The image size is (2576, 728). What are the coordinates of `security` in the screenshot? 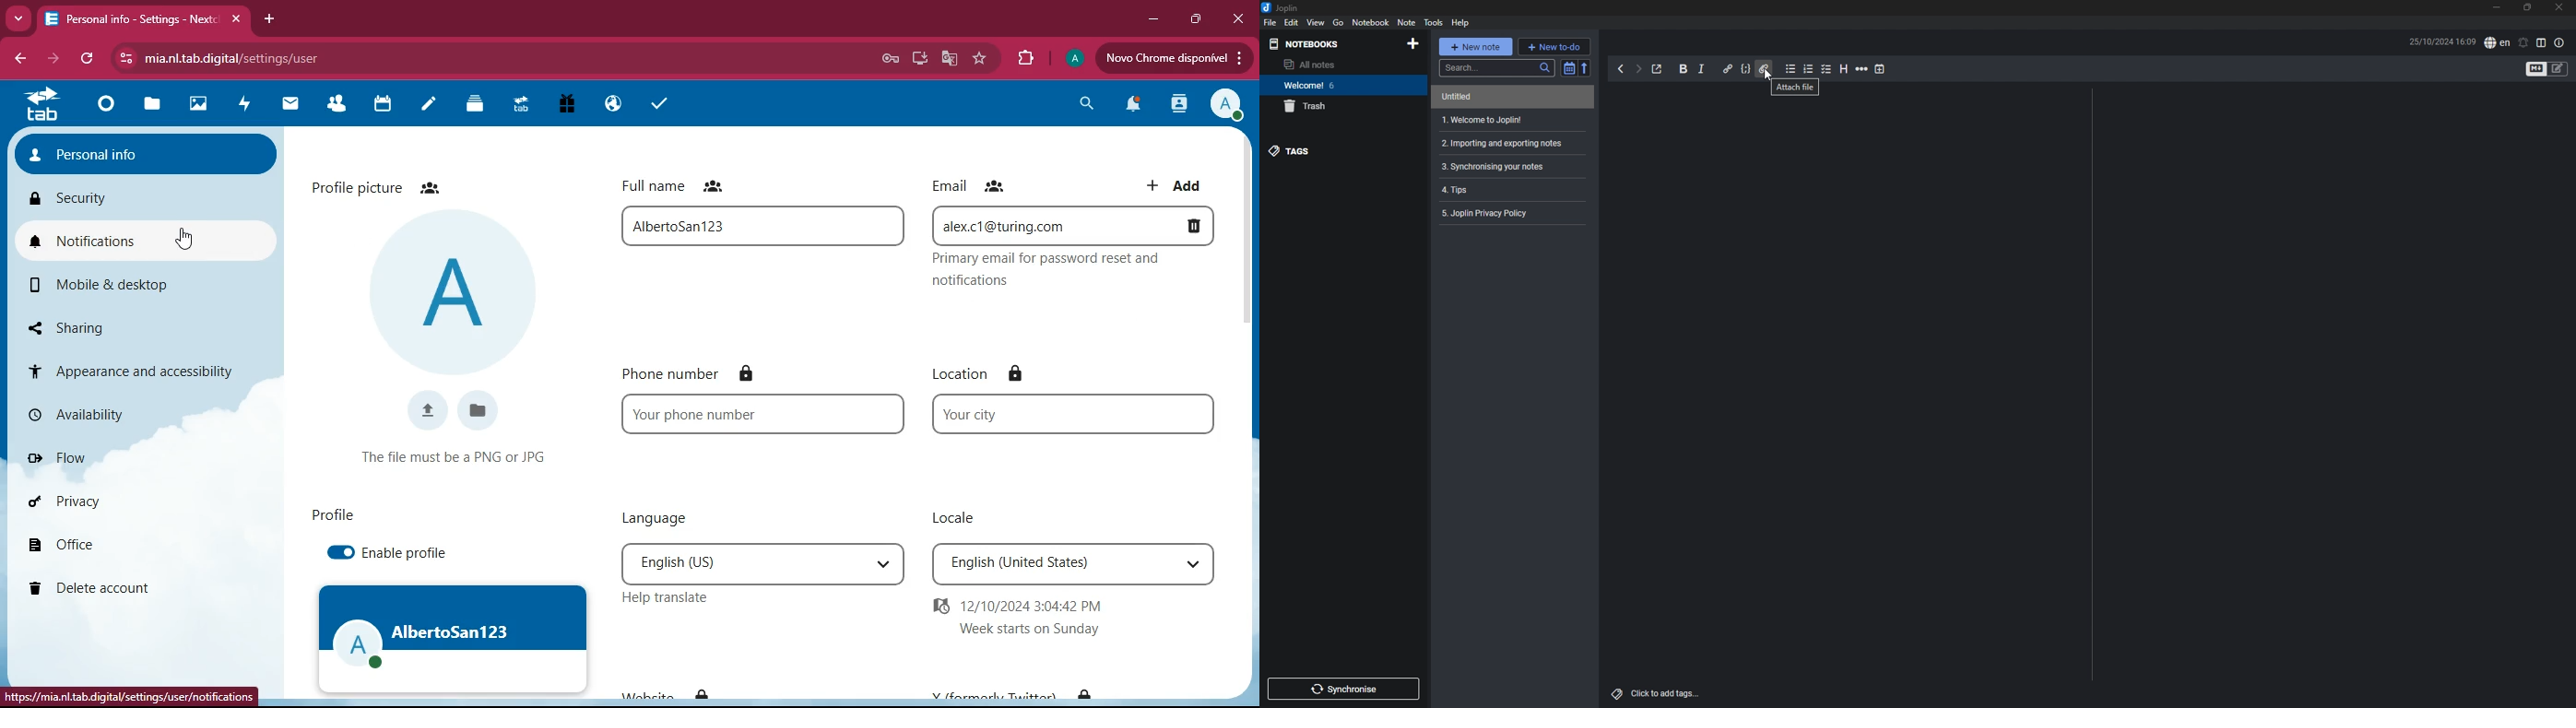 It's located at (127, 199).